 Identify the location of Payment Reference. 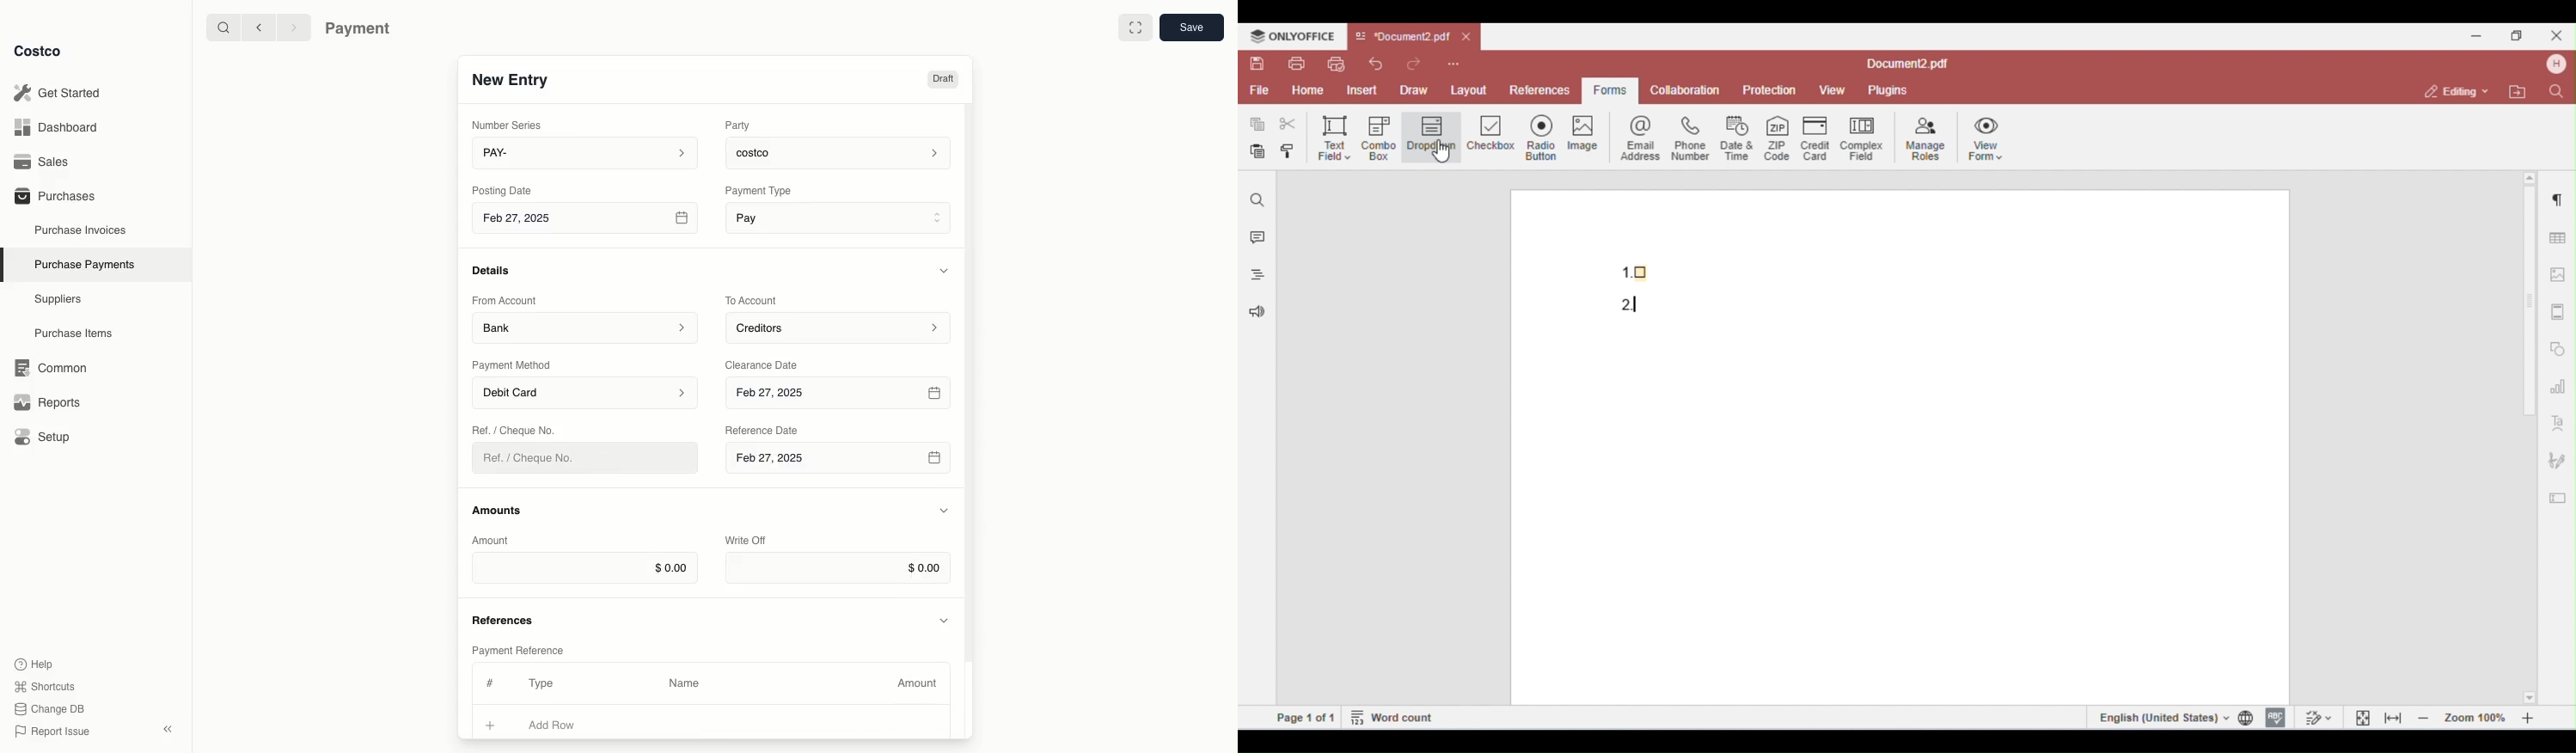
(517, 648).